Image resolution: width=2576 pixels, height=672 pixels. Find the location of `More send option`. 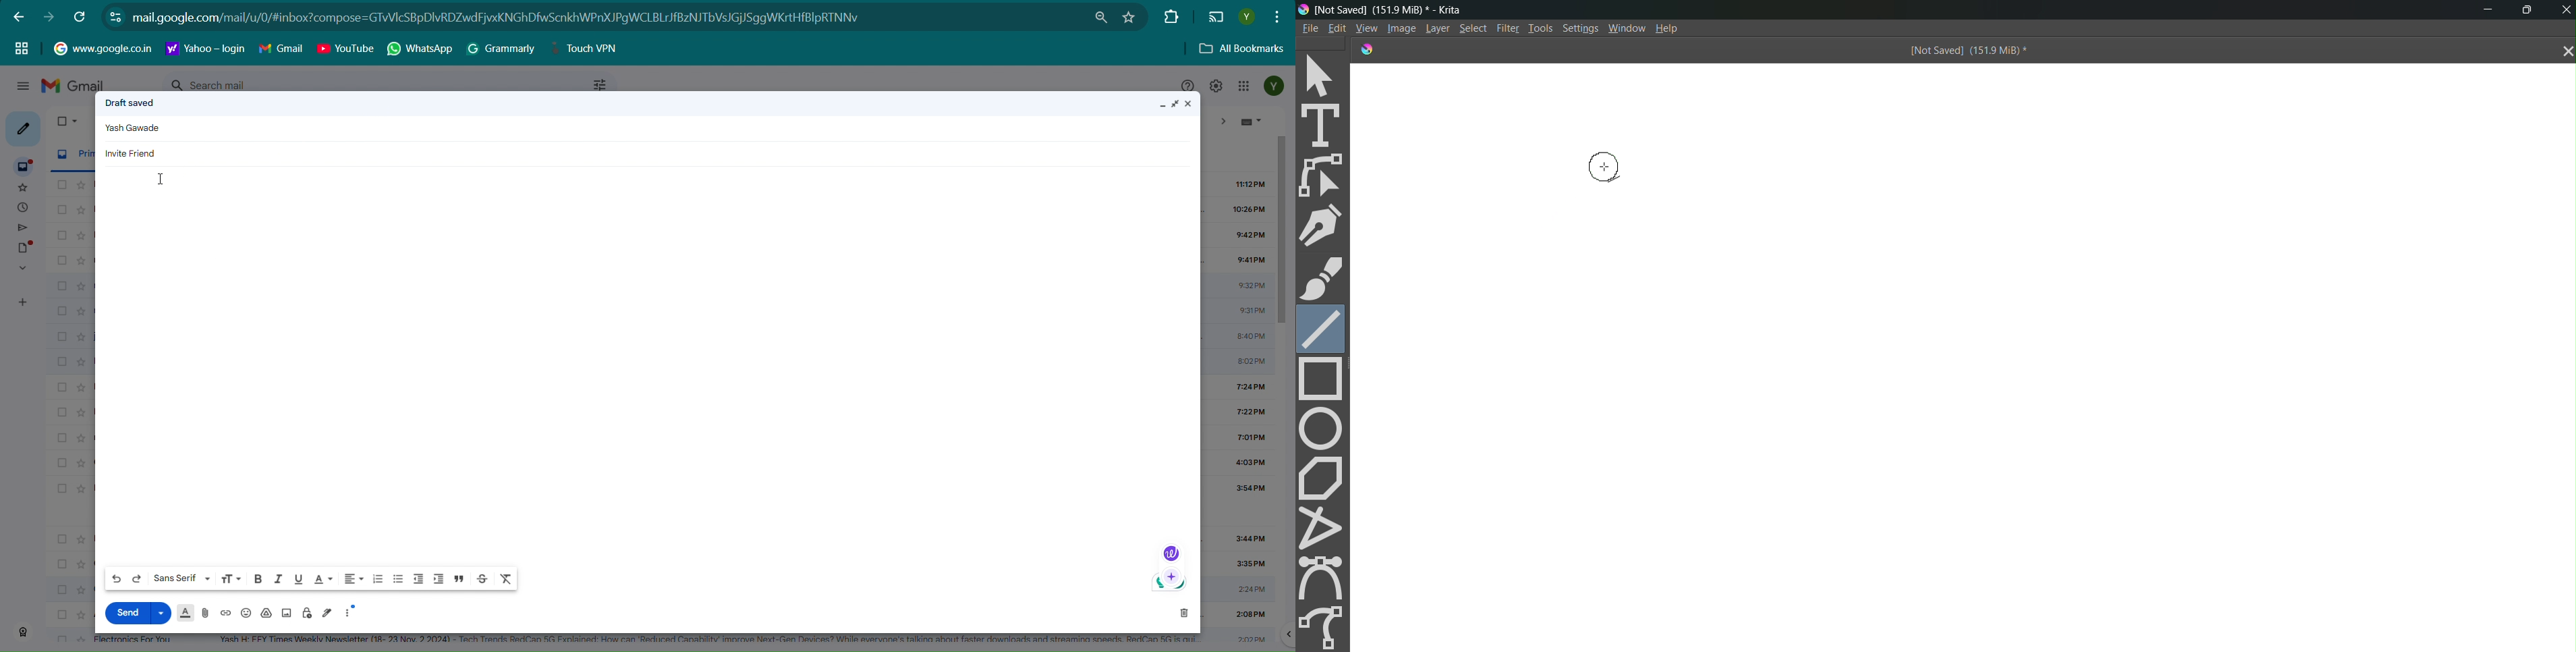

More send option is located at coordinates (162, 612).